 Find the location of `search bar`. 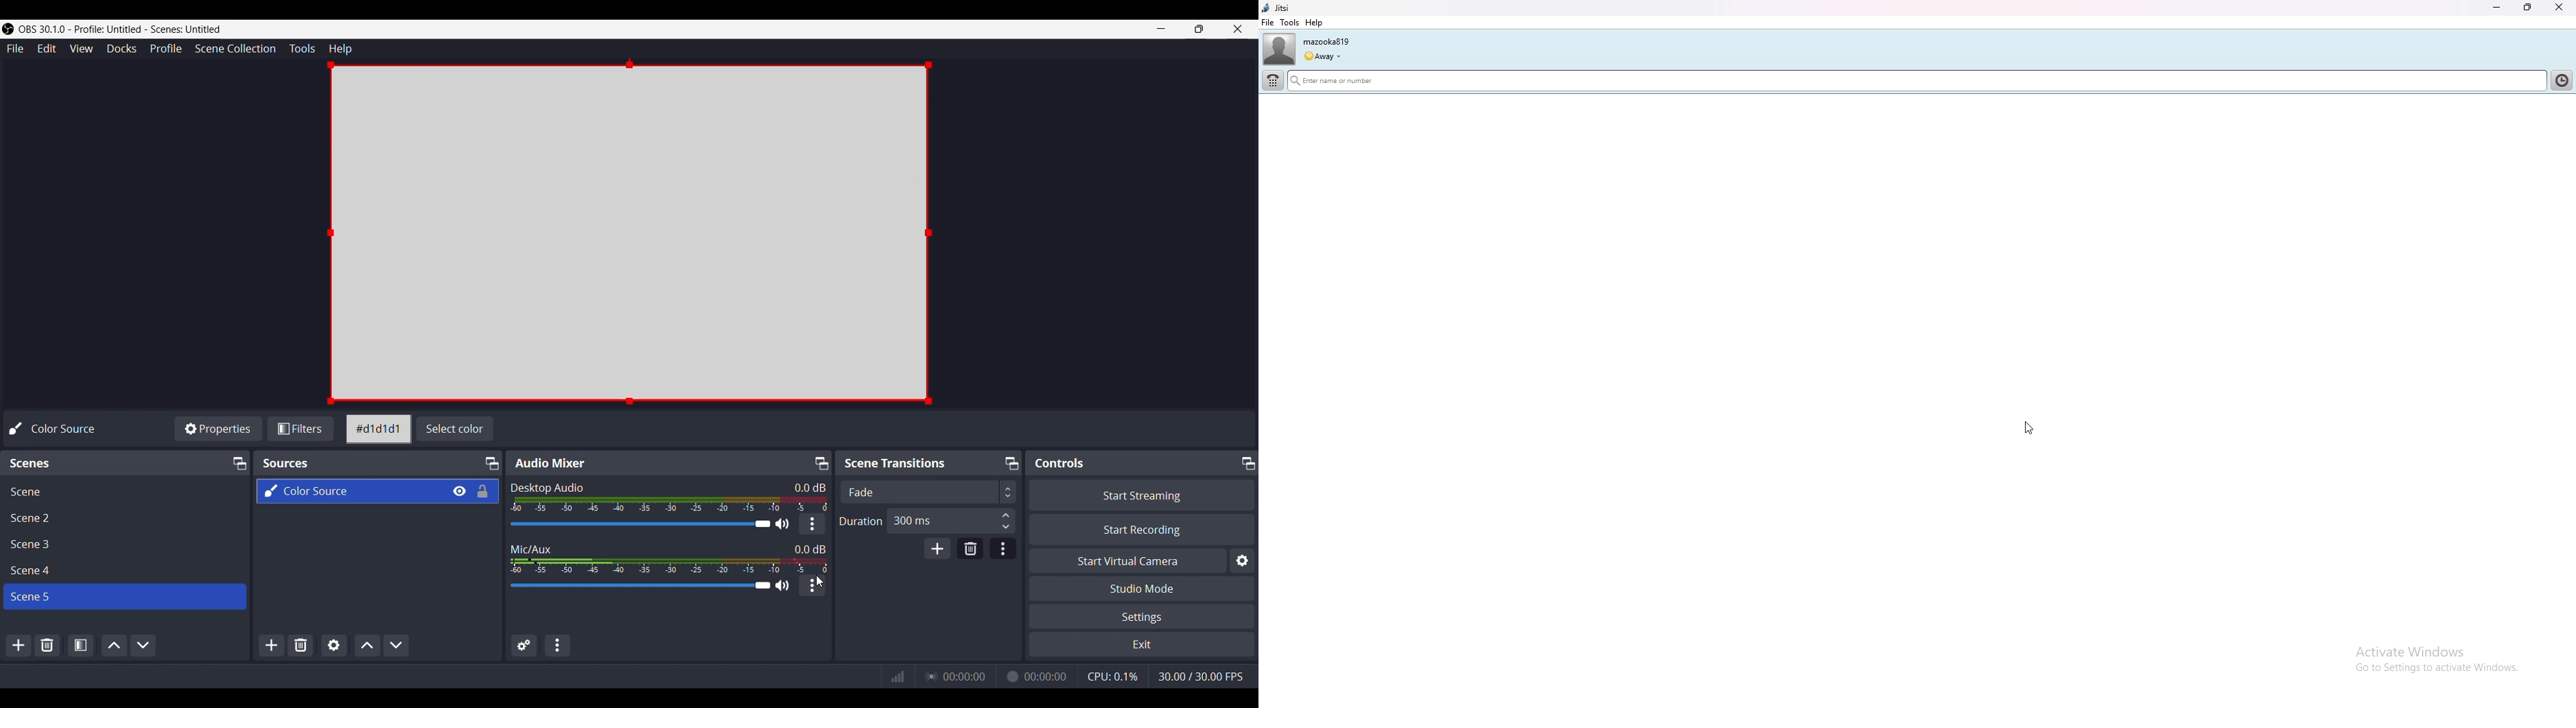

search bar is located at coordinates (1804, 82).